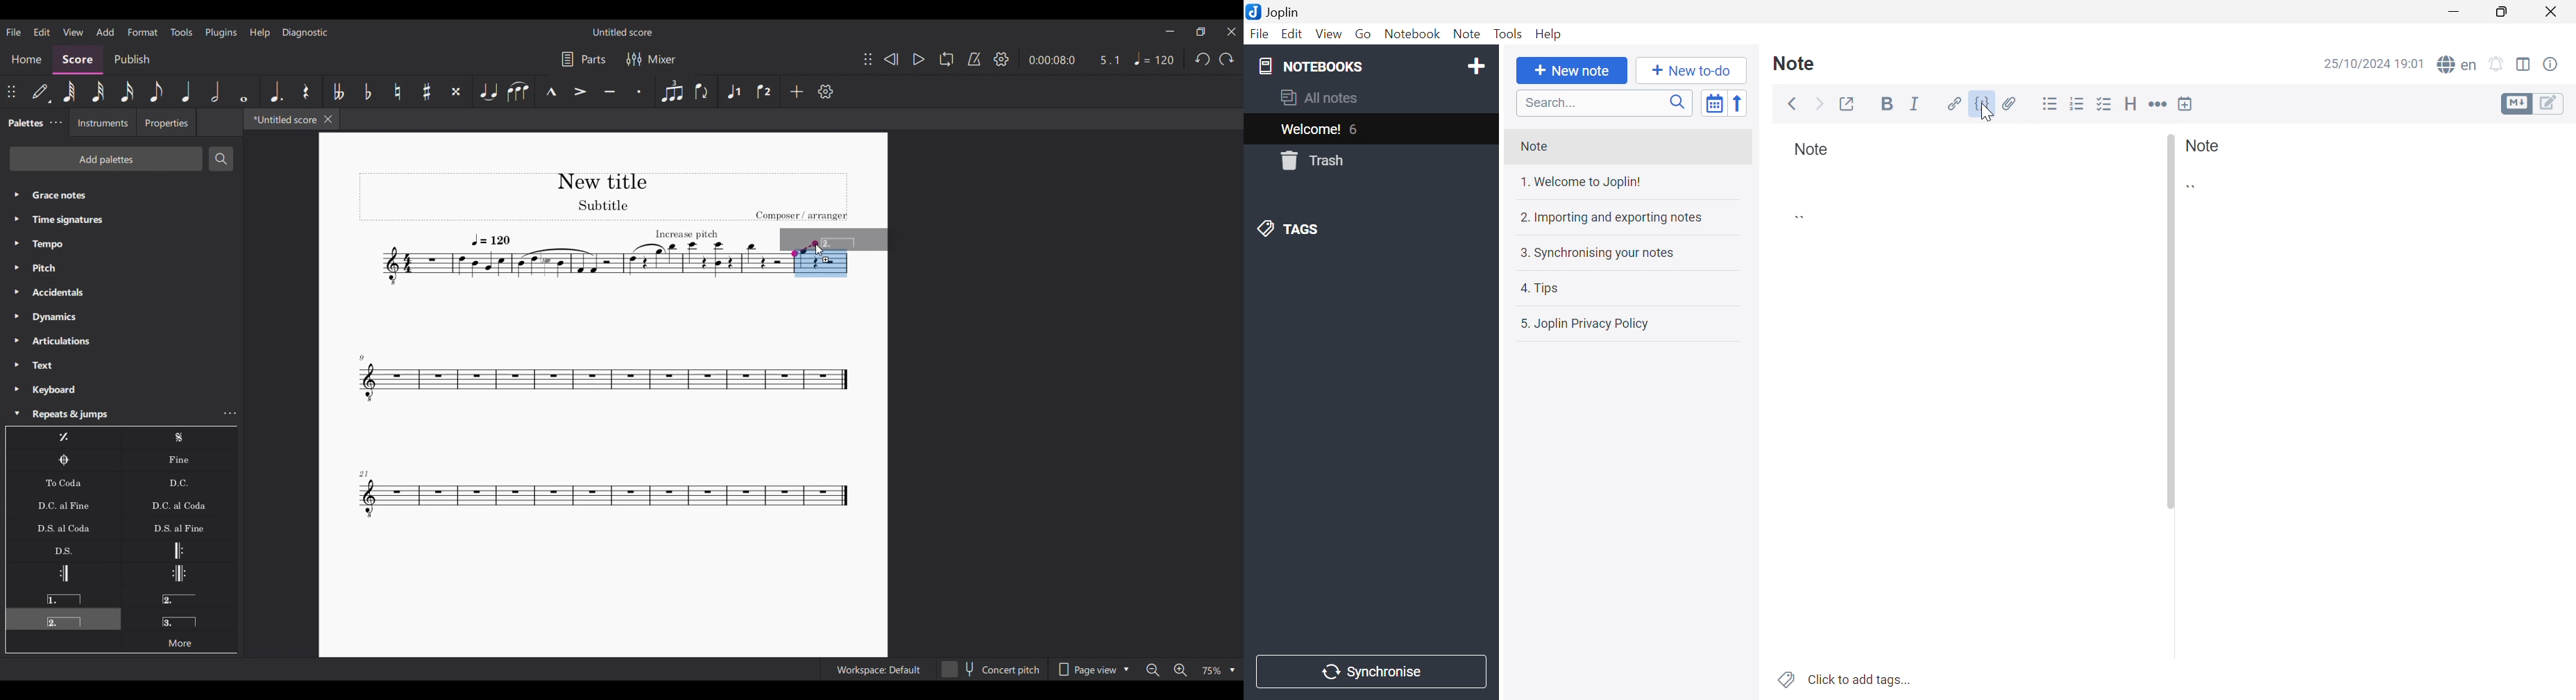 Image resolution: width=2576 pixels, height=700 pixels. What do you see at coordinates (2049, 105) in the screenshot?
I see `Bulleted List` at bounding box center [2049, 105].